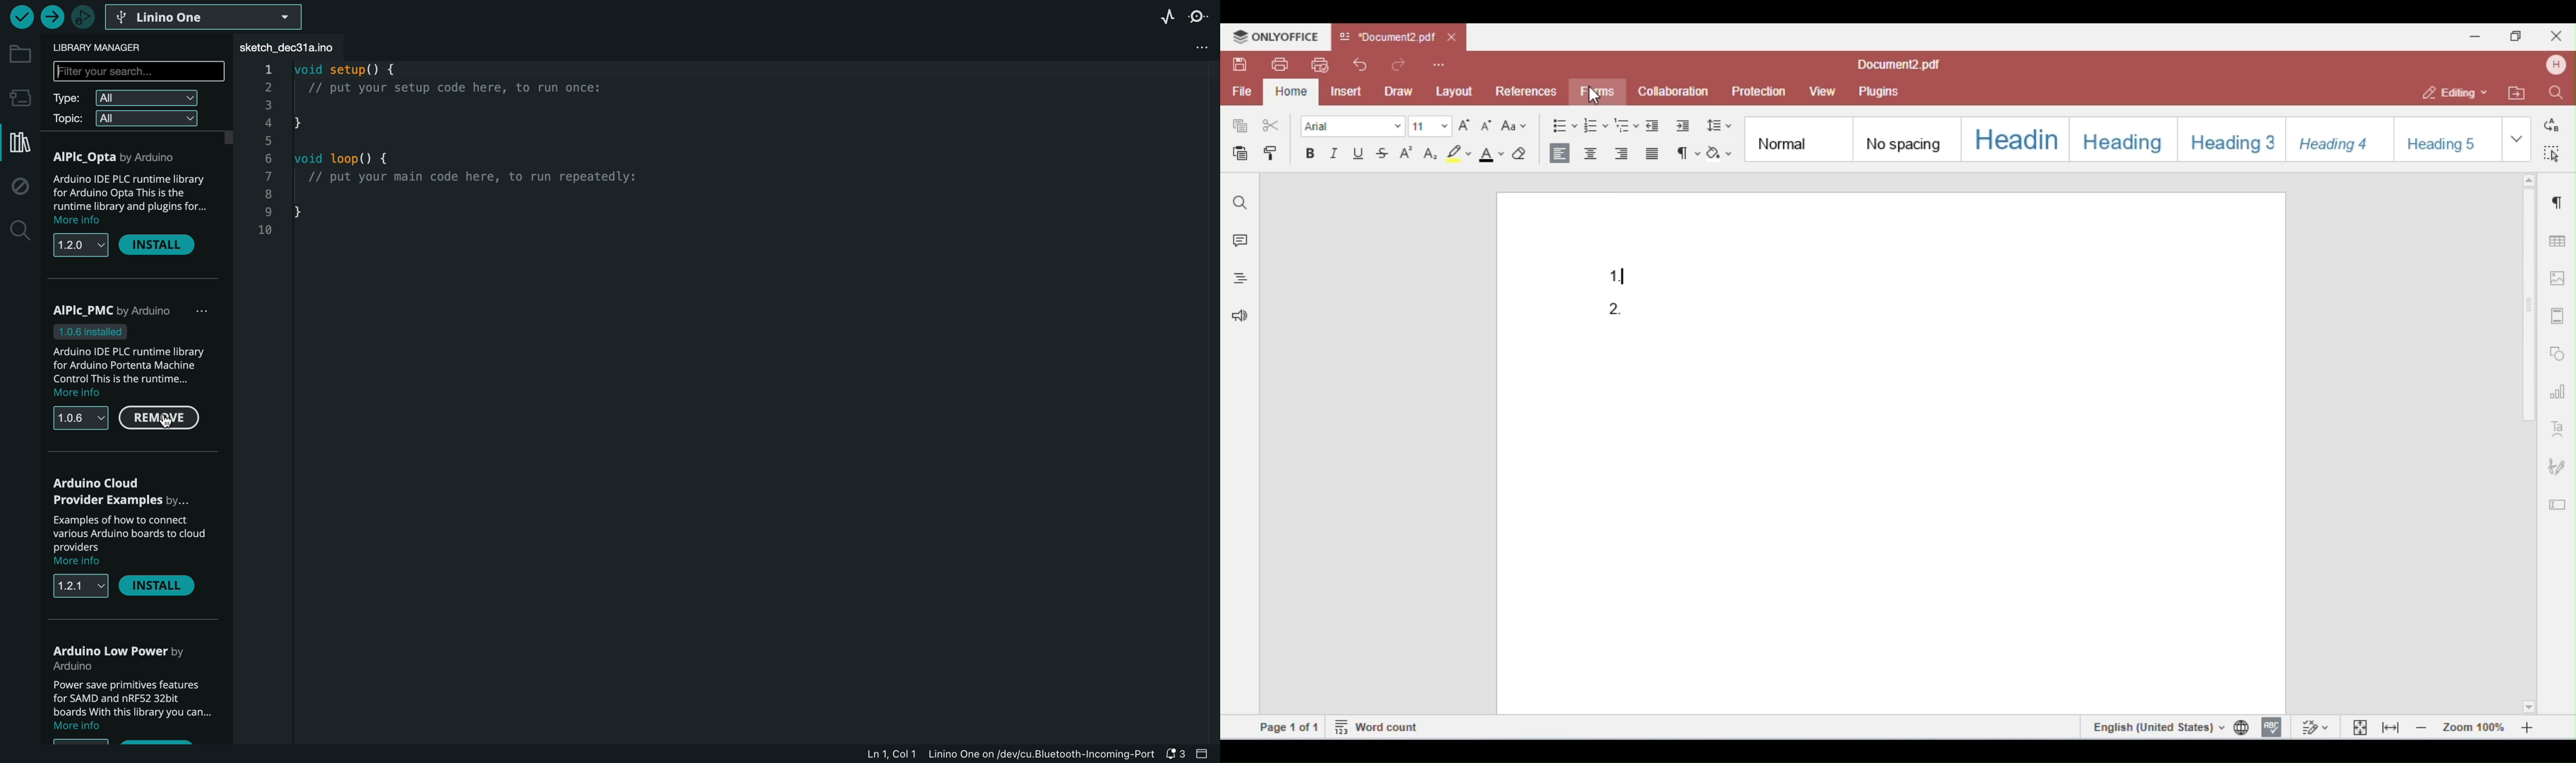  Describe the element at coordinates (19, 145) in the screenshot. I see `library manager` at that location.